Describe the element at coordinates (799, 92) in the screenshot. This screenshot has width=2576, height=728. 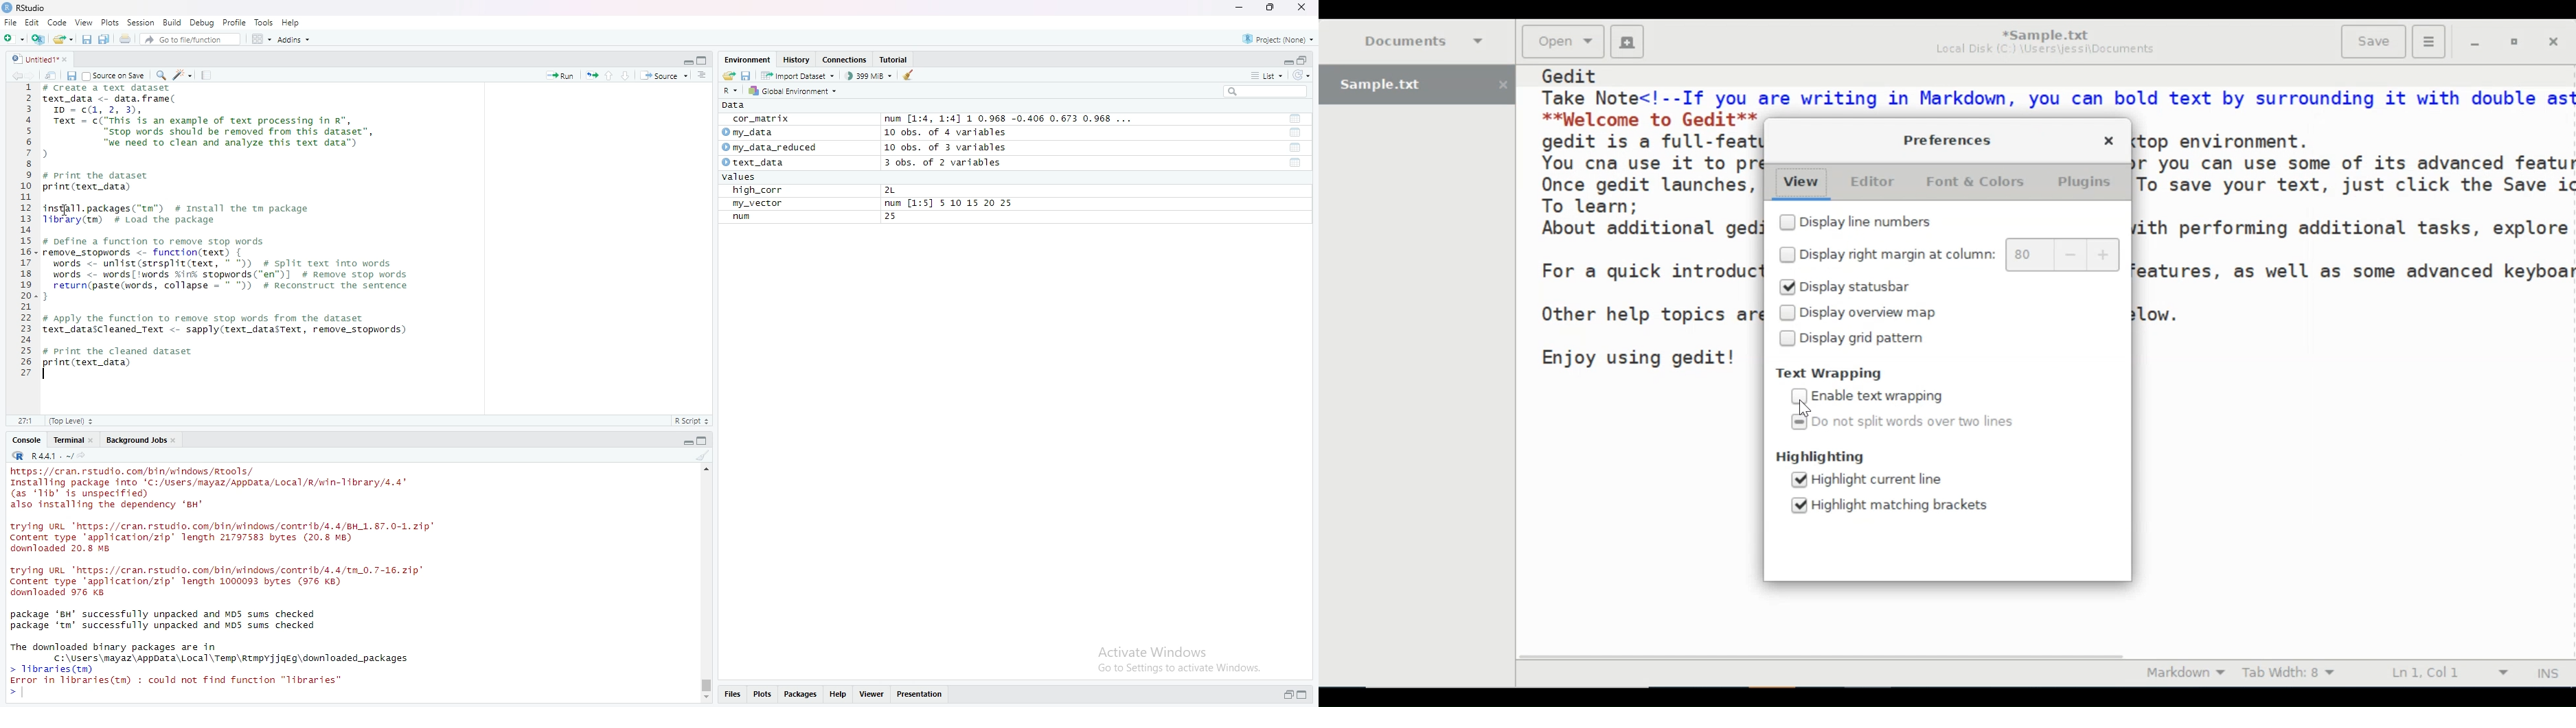
I see `global environment` at that location.